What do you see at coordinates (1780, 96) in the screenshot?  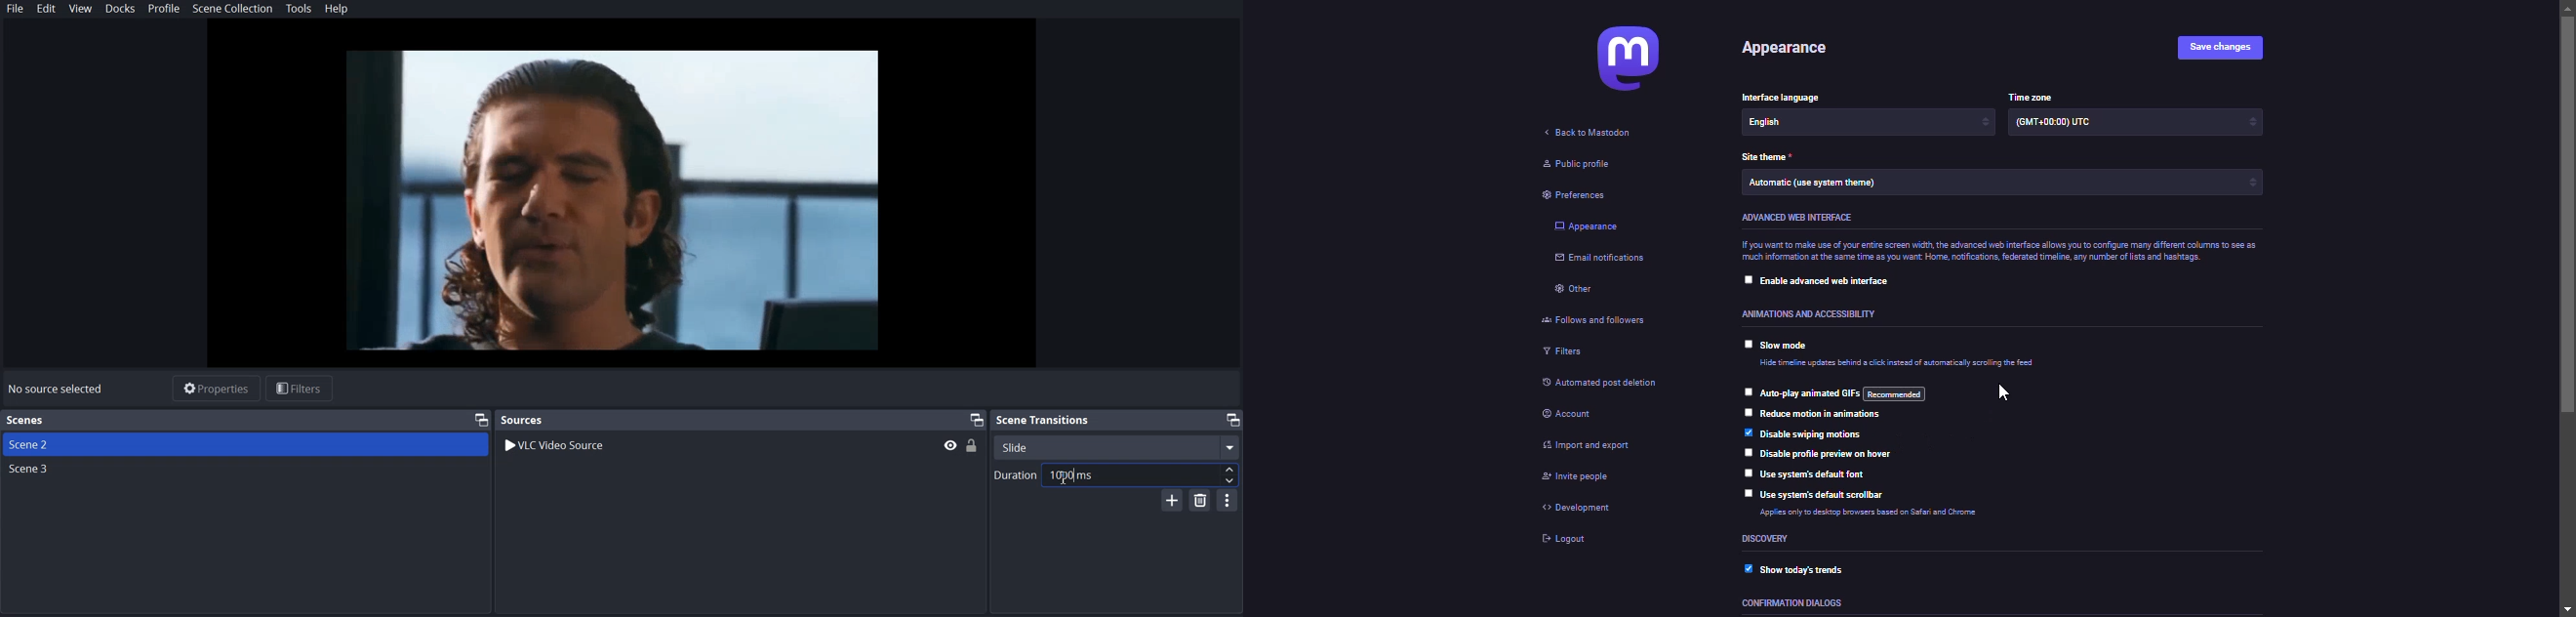 I see `language` at bounding box center [1780, 96].